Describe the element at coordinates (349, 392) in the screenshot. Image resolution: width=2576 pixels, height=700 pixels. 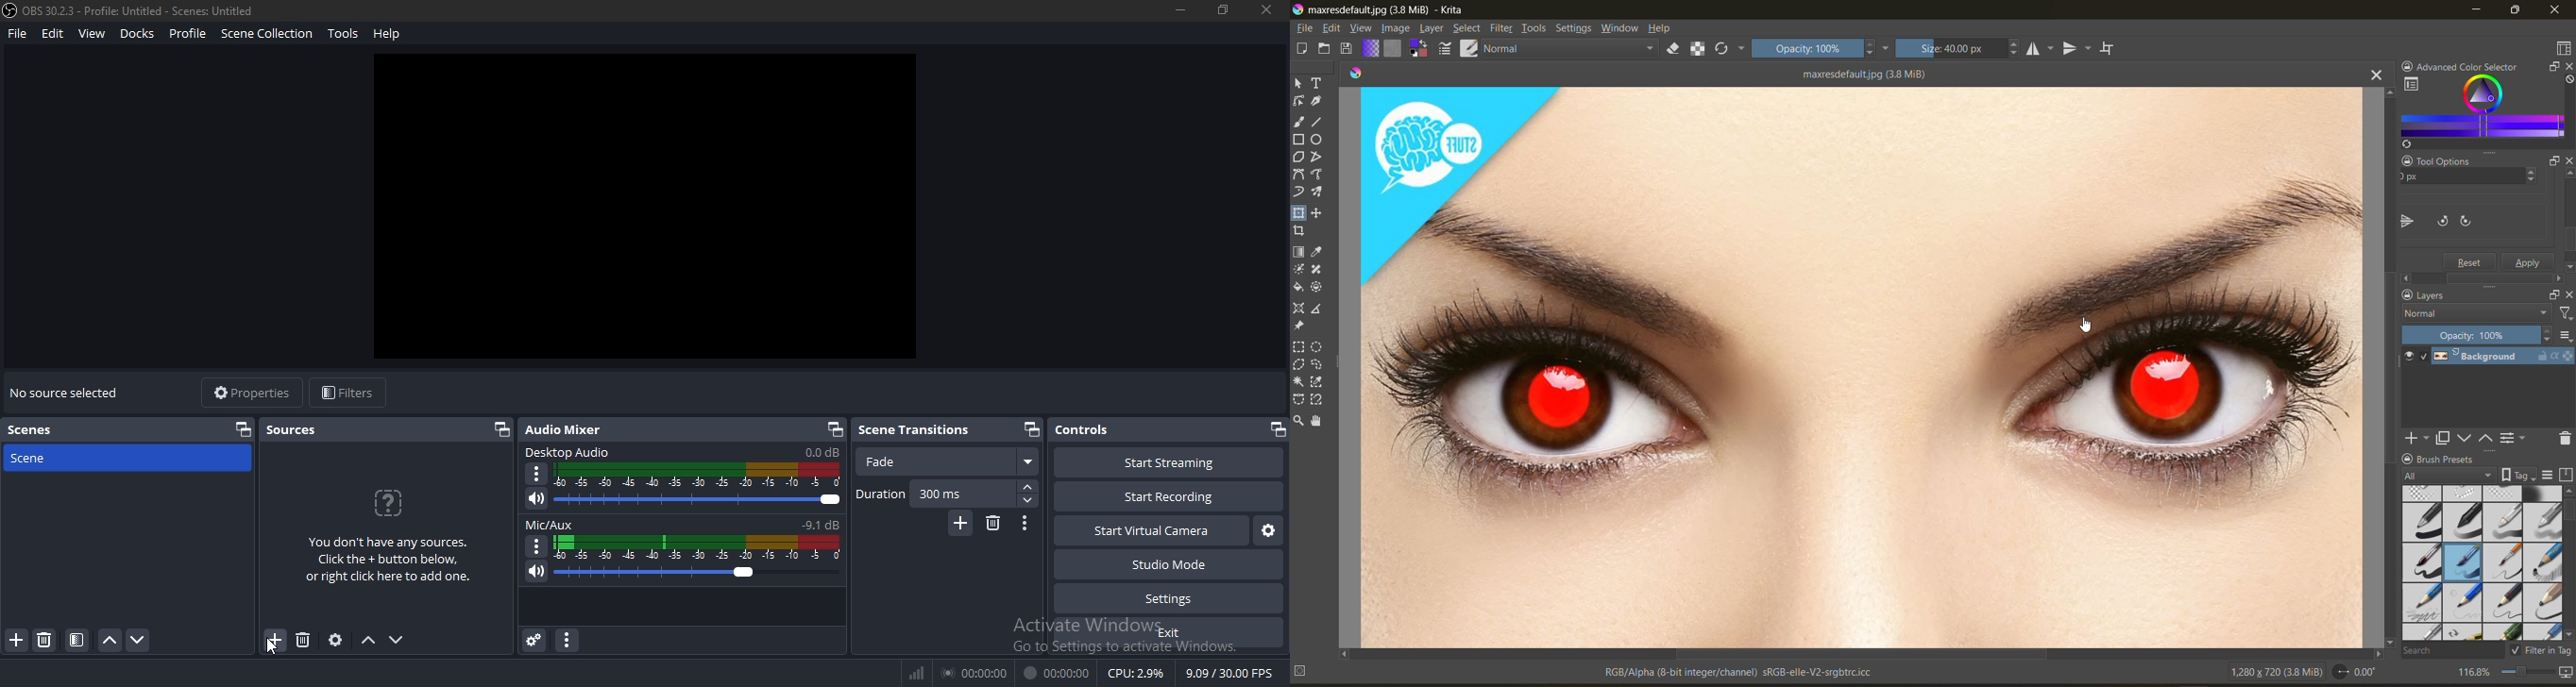
I see `filters` at that location.